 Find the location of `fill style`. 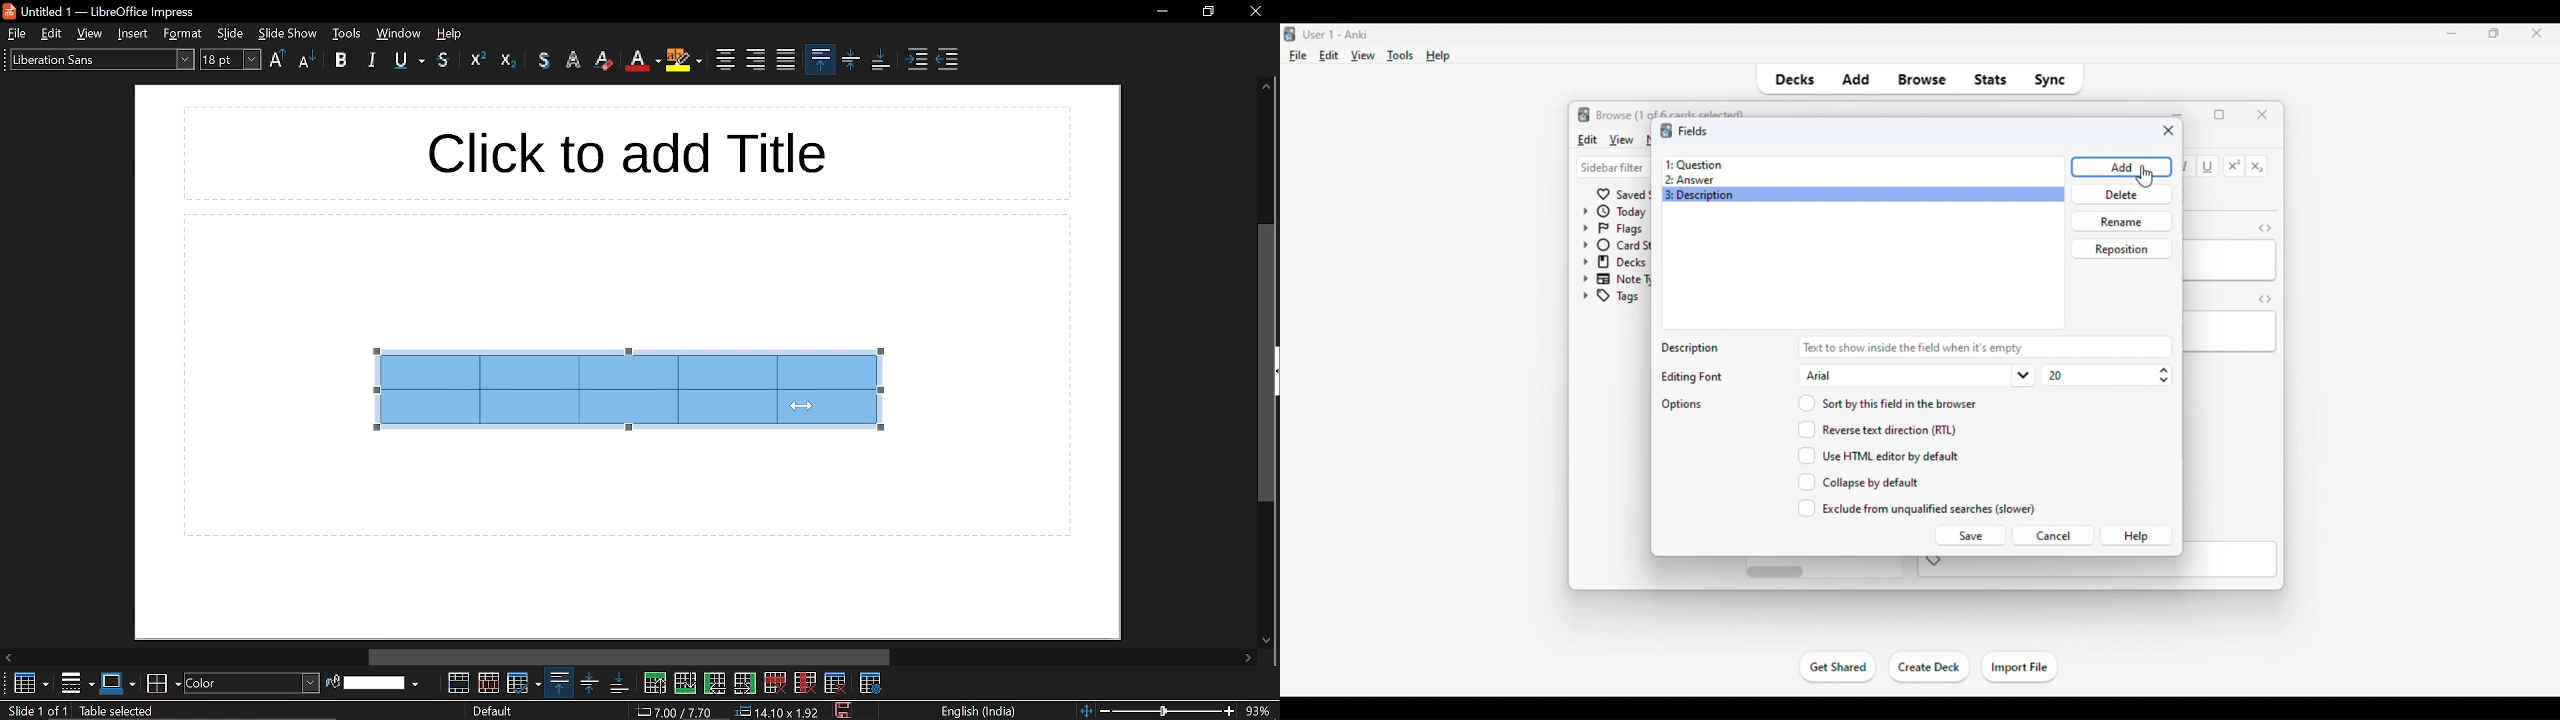

fill style is located at coordinates (252, 683).